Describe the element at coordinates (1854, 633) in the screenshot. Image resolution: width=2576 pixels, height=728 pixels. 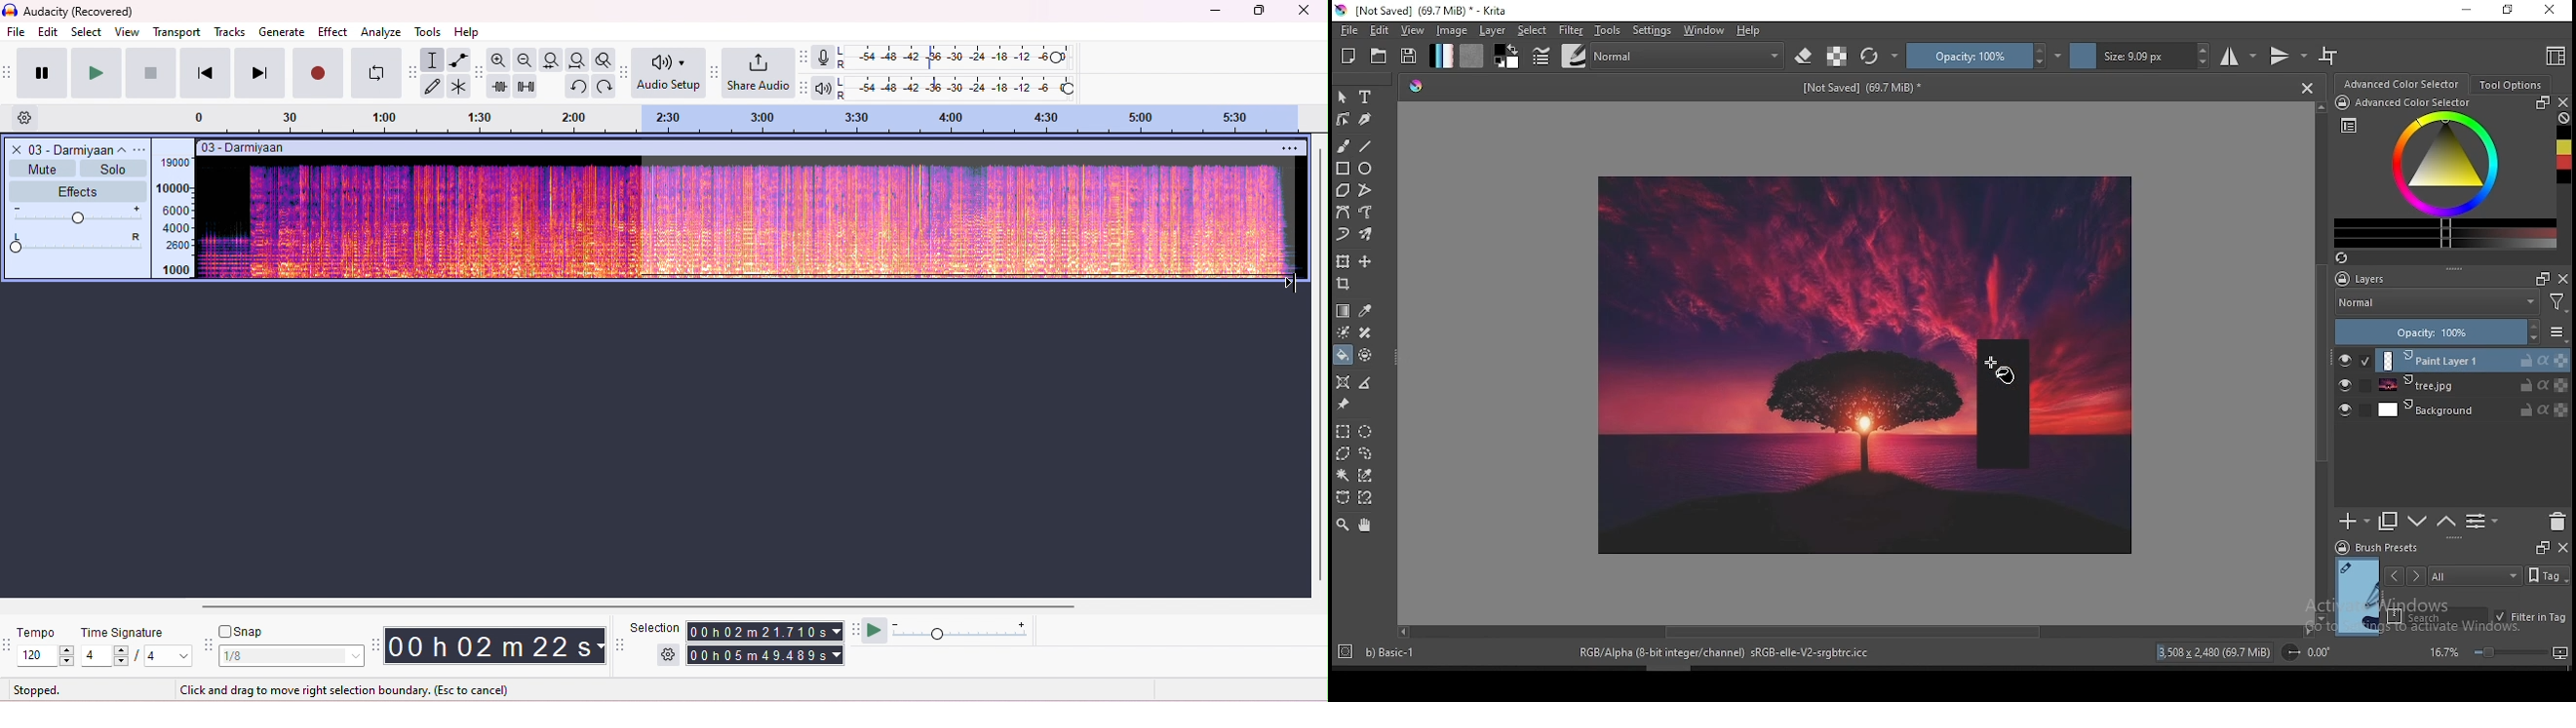
I see `Scroll Bar` at that location.